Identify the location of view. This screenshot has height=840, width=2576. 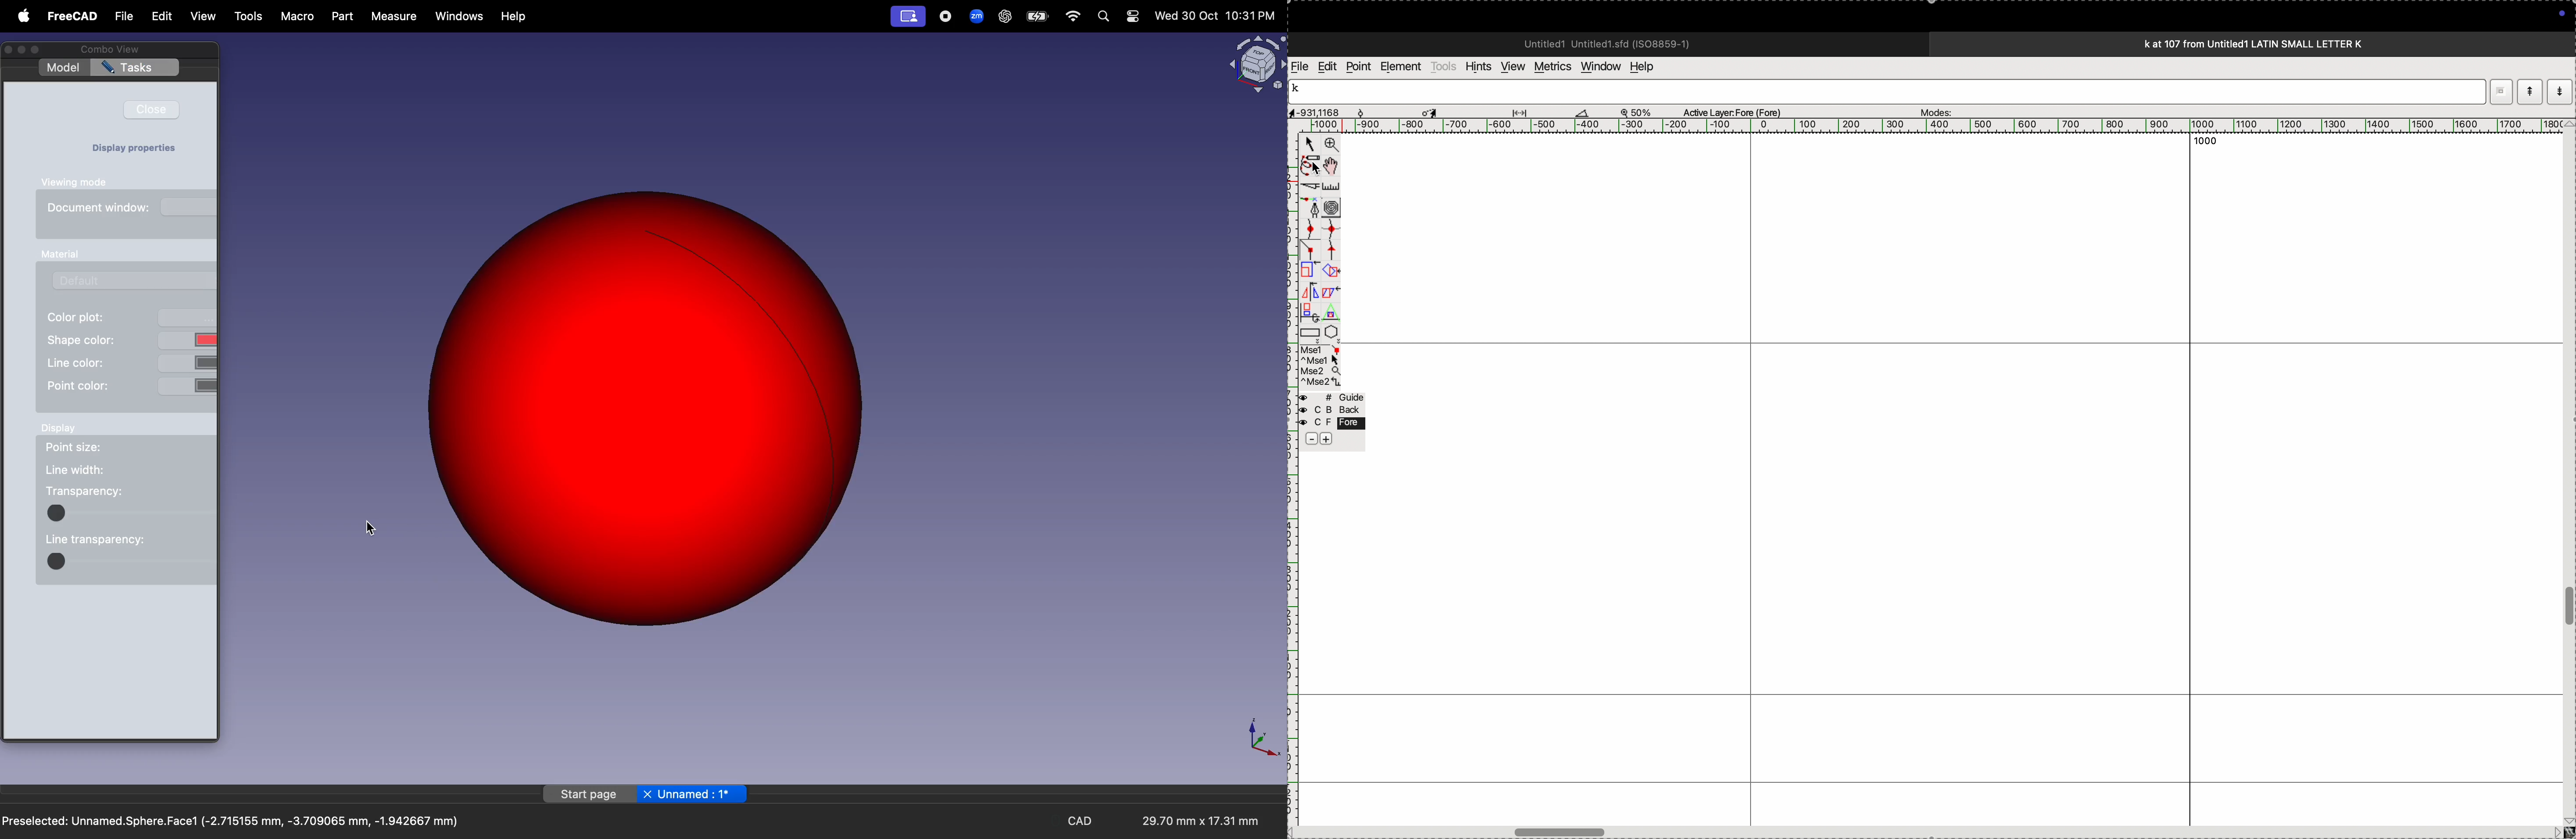
(204, 18).